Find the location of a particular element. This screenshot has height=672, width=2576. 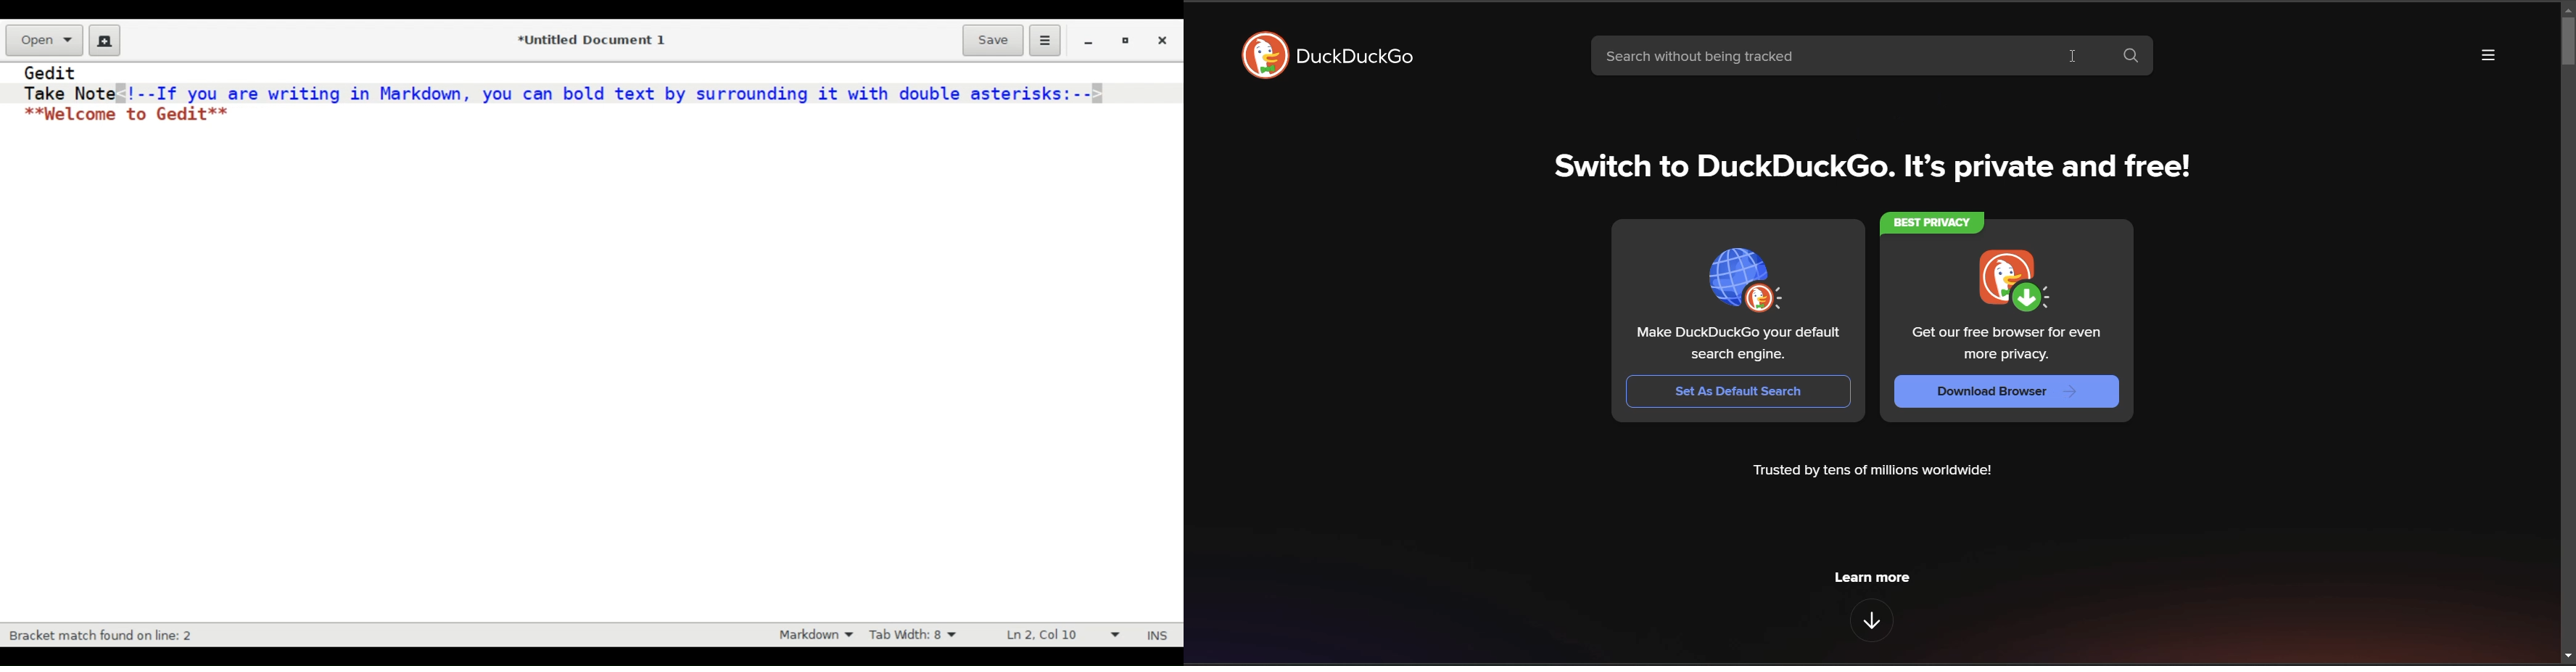

logo and title is located at coordinates (1336, 57).